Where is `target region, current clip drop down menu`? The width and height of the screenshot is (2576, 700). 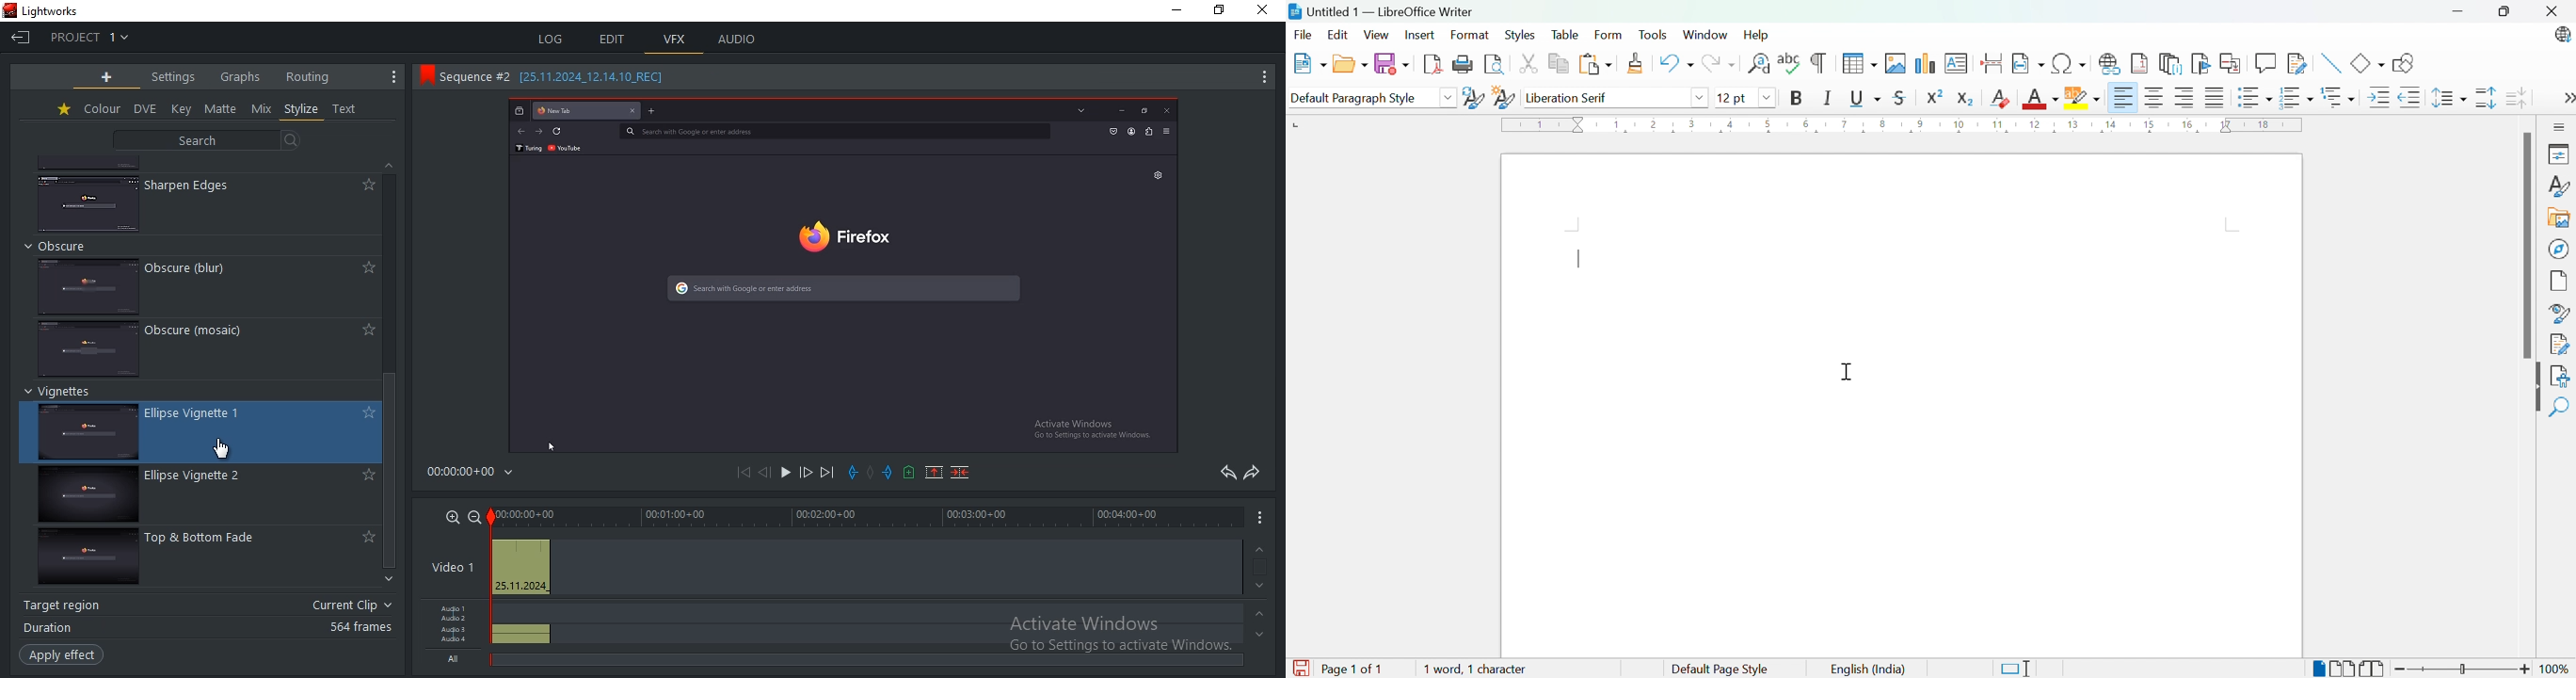
target region, current clip drop down menu is located at coordinates (209, 604).